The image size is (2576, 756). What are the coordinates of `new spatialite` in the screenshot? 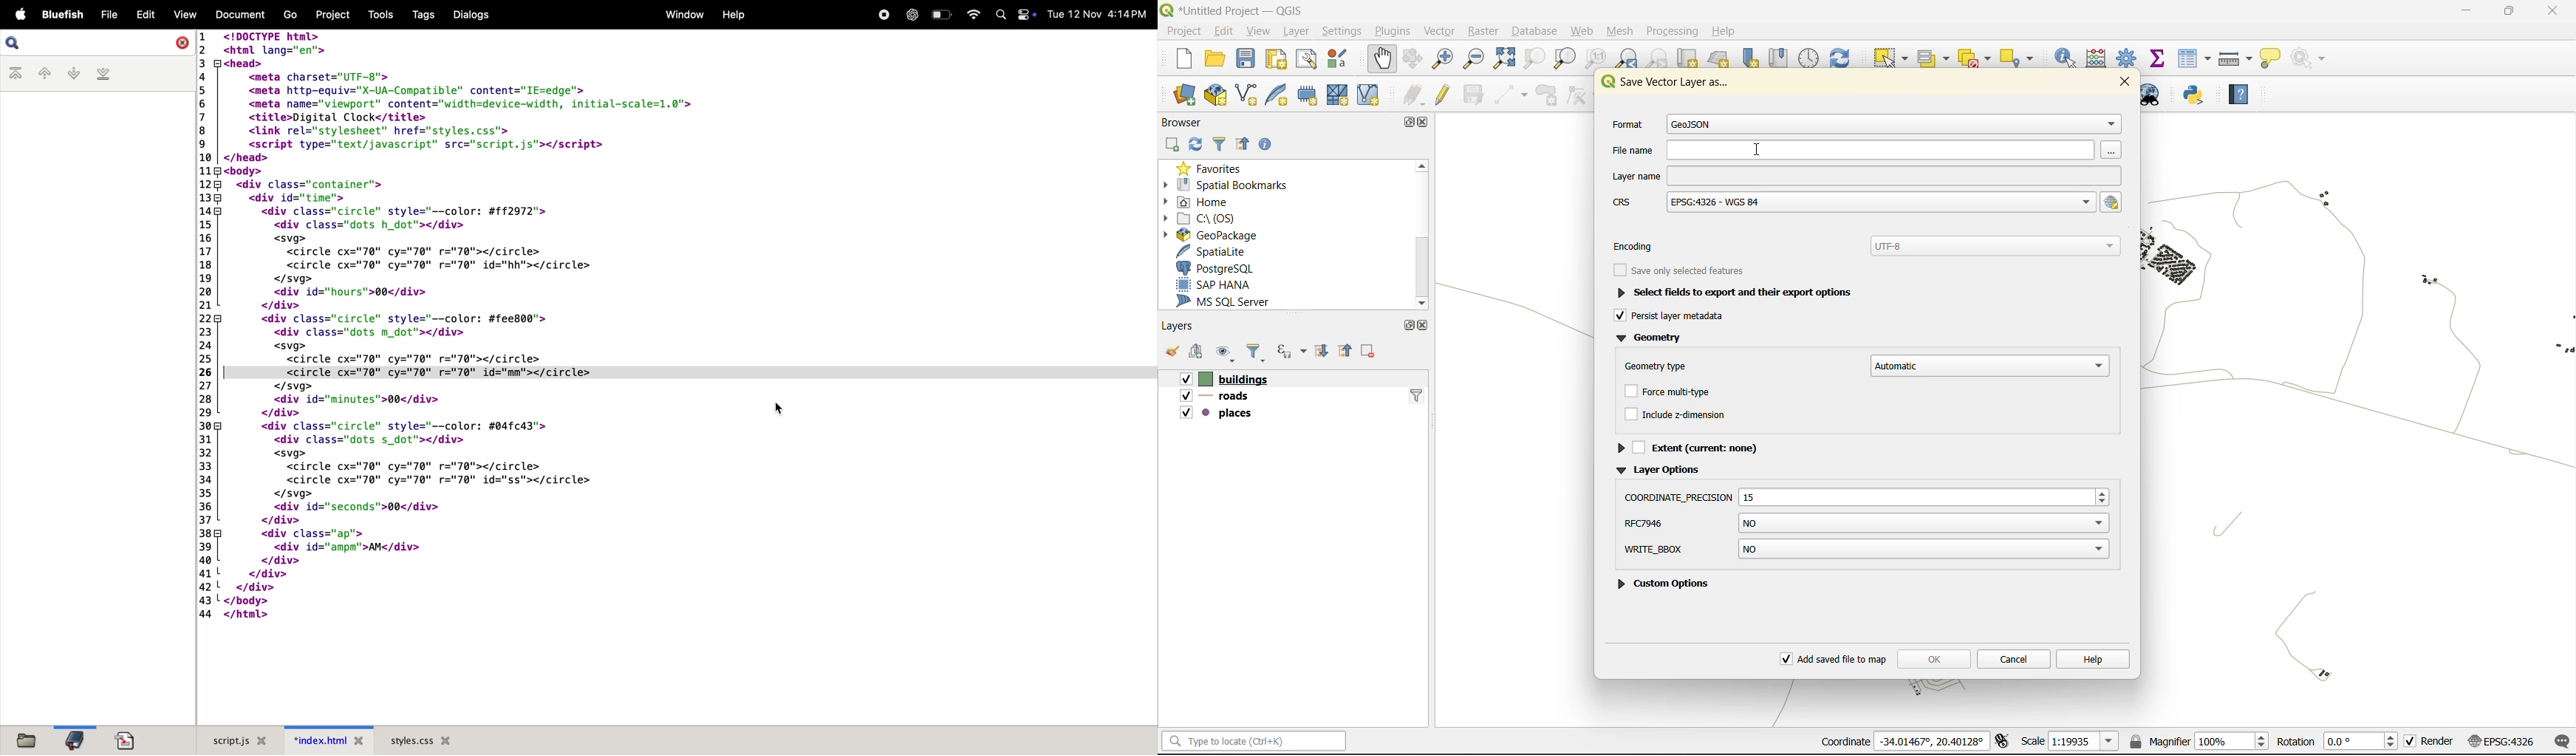 It's located at (1280, 93).